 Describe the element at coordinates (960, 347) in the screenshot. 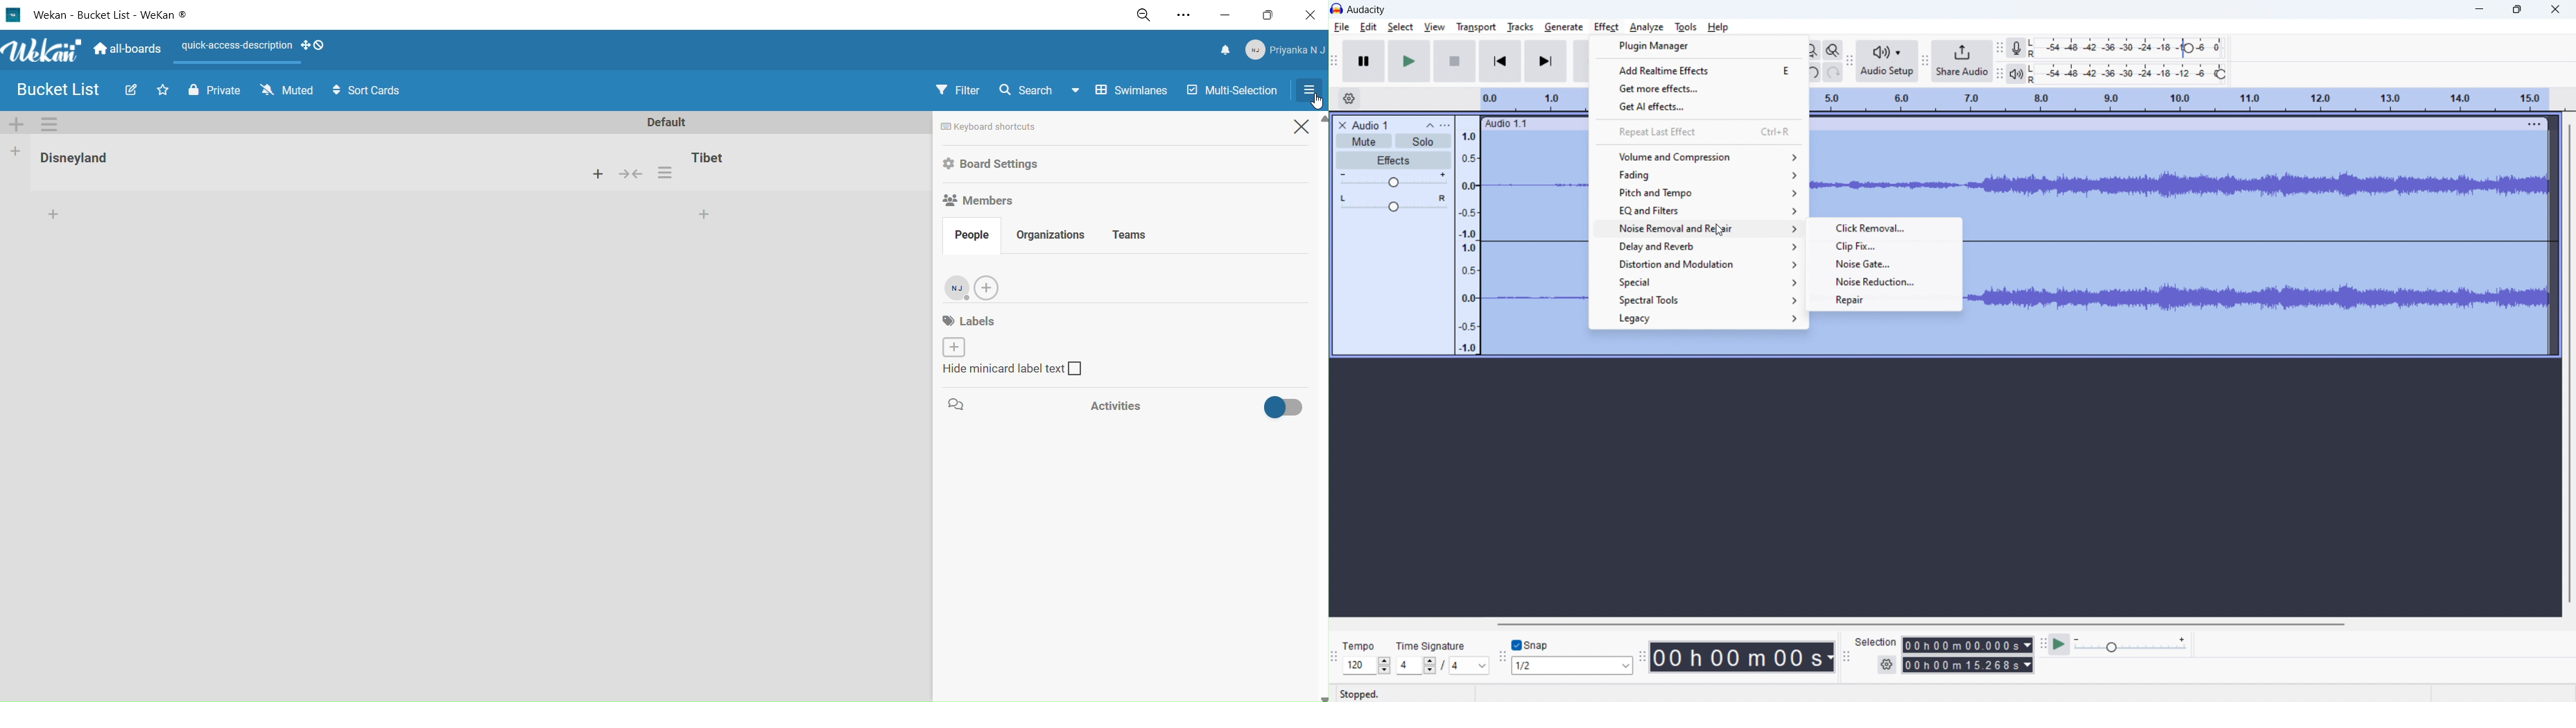

I see `create lable` at that location.